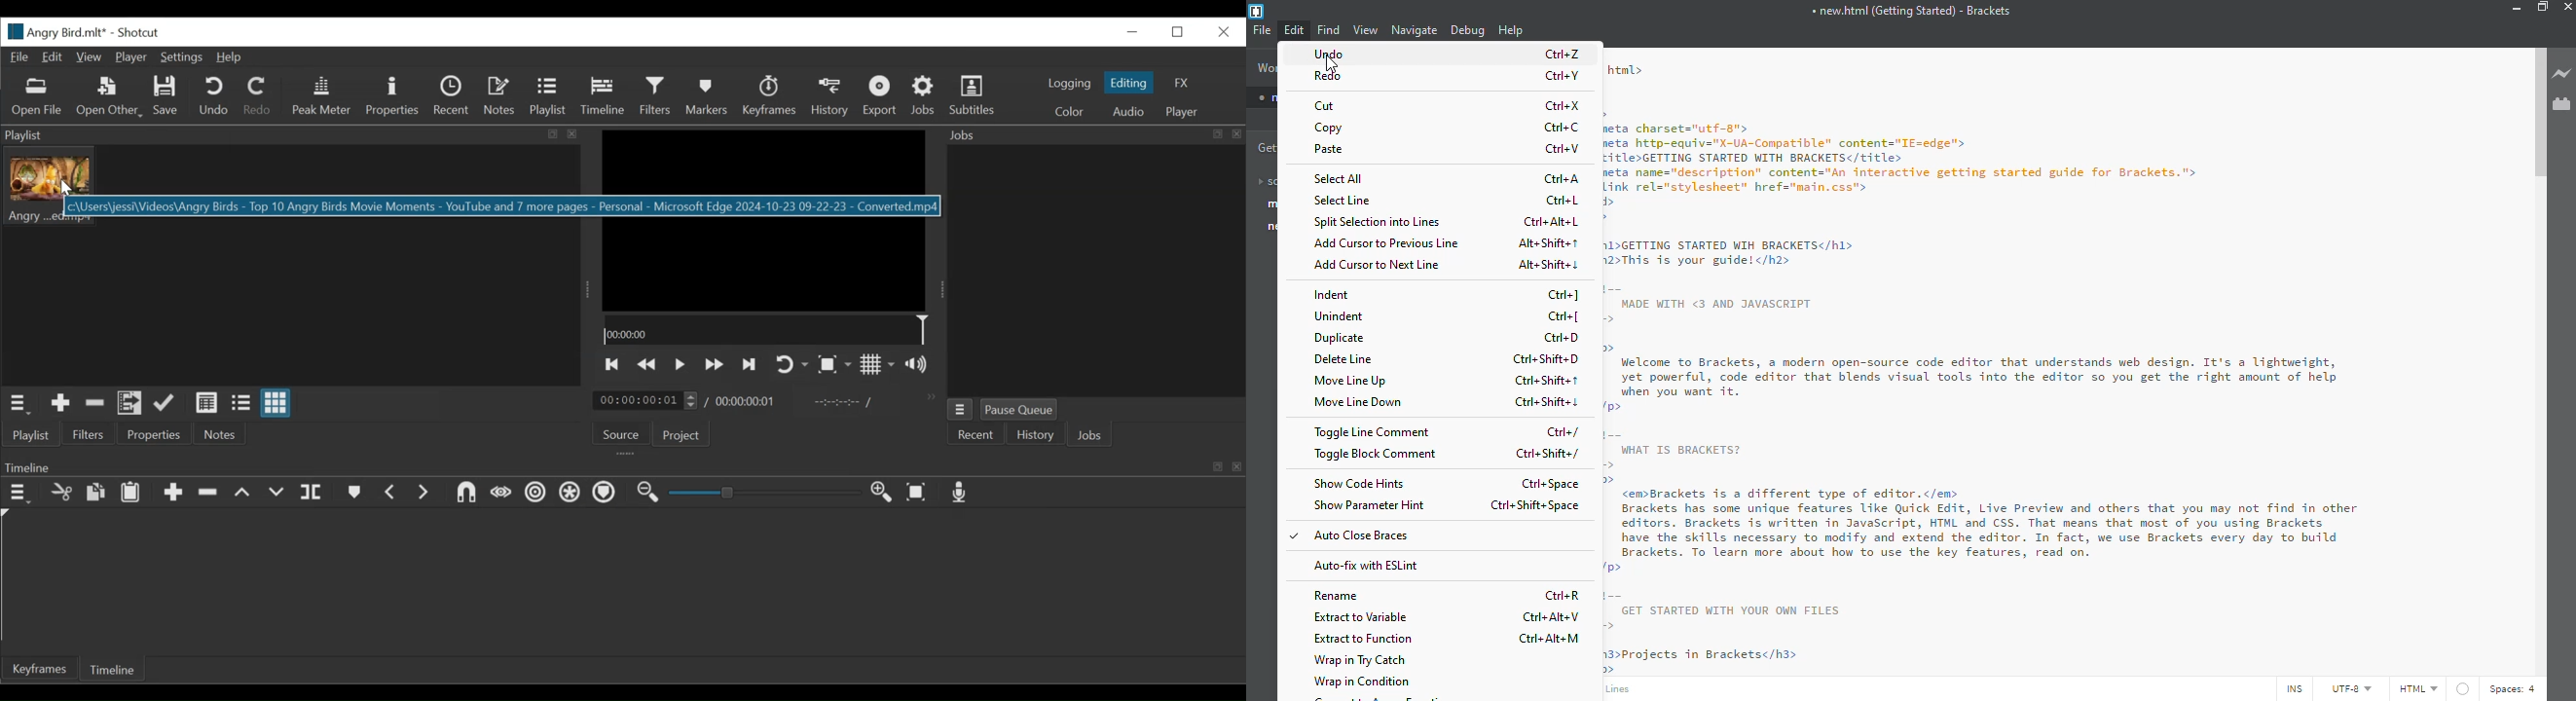 The image size is (2576, 728). Describe the element at coordinates (40, 97) in the screenshot. I see `Open File` at that location.